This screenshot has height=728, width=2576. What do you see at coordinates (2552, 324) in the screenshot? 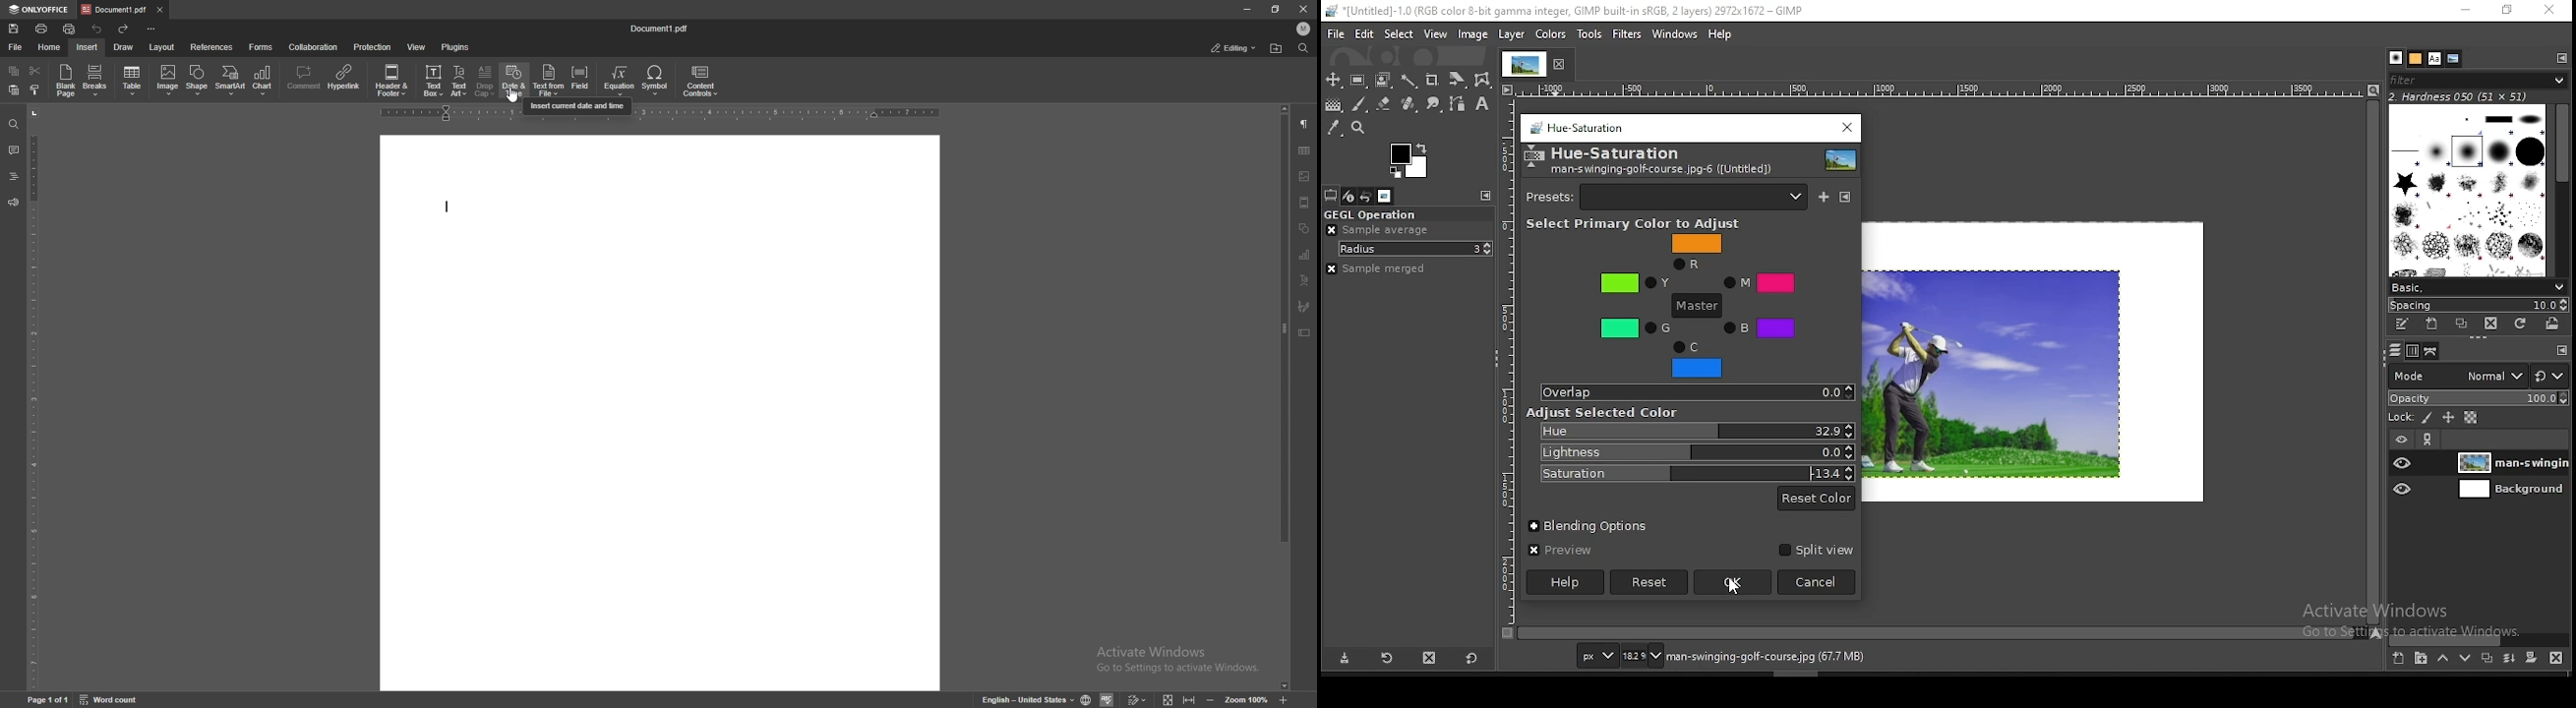
I see `open brush as image` at bounding box center [2552, 324].